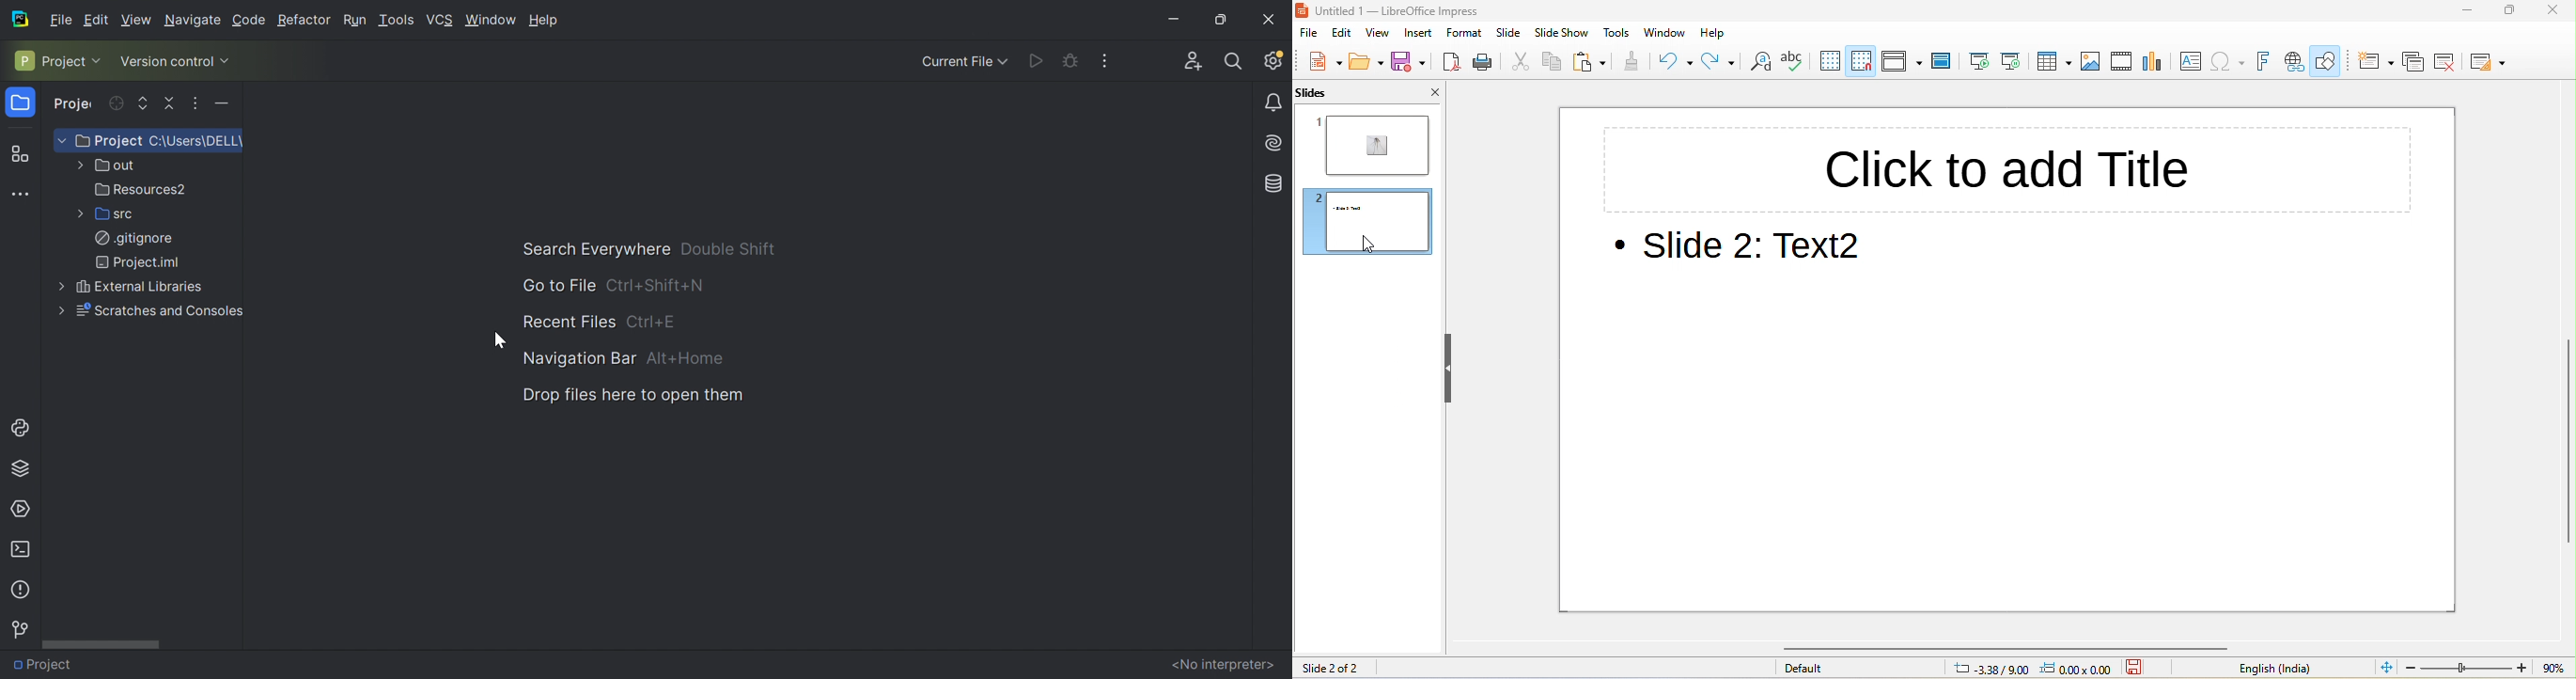 The image size is (2576, 700). I want to click on PyCharm, so click(21, 18).